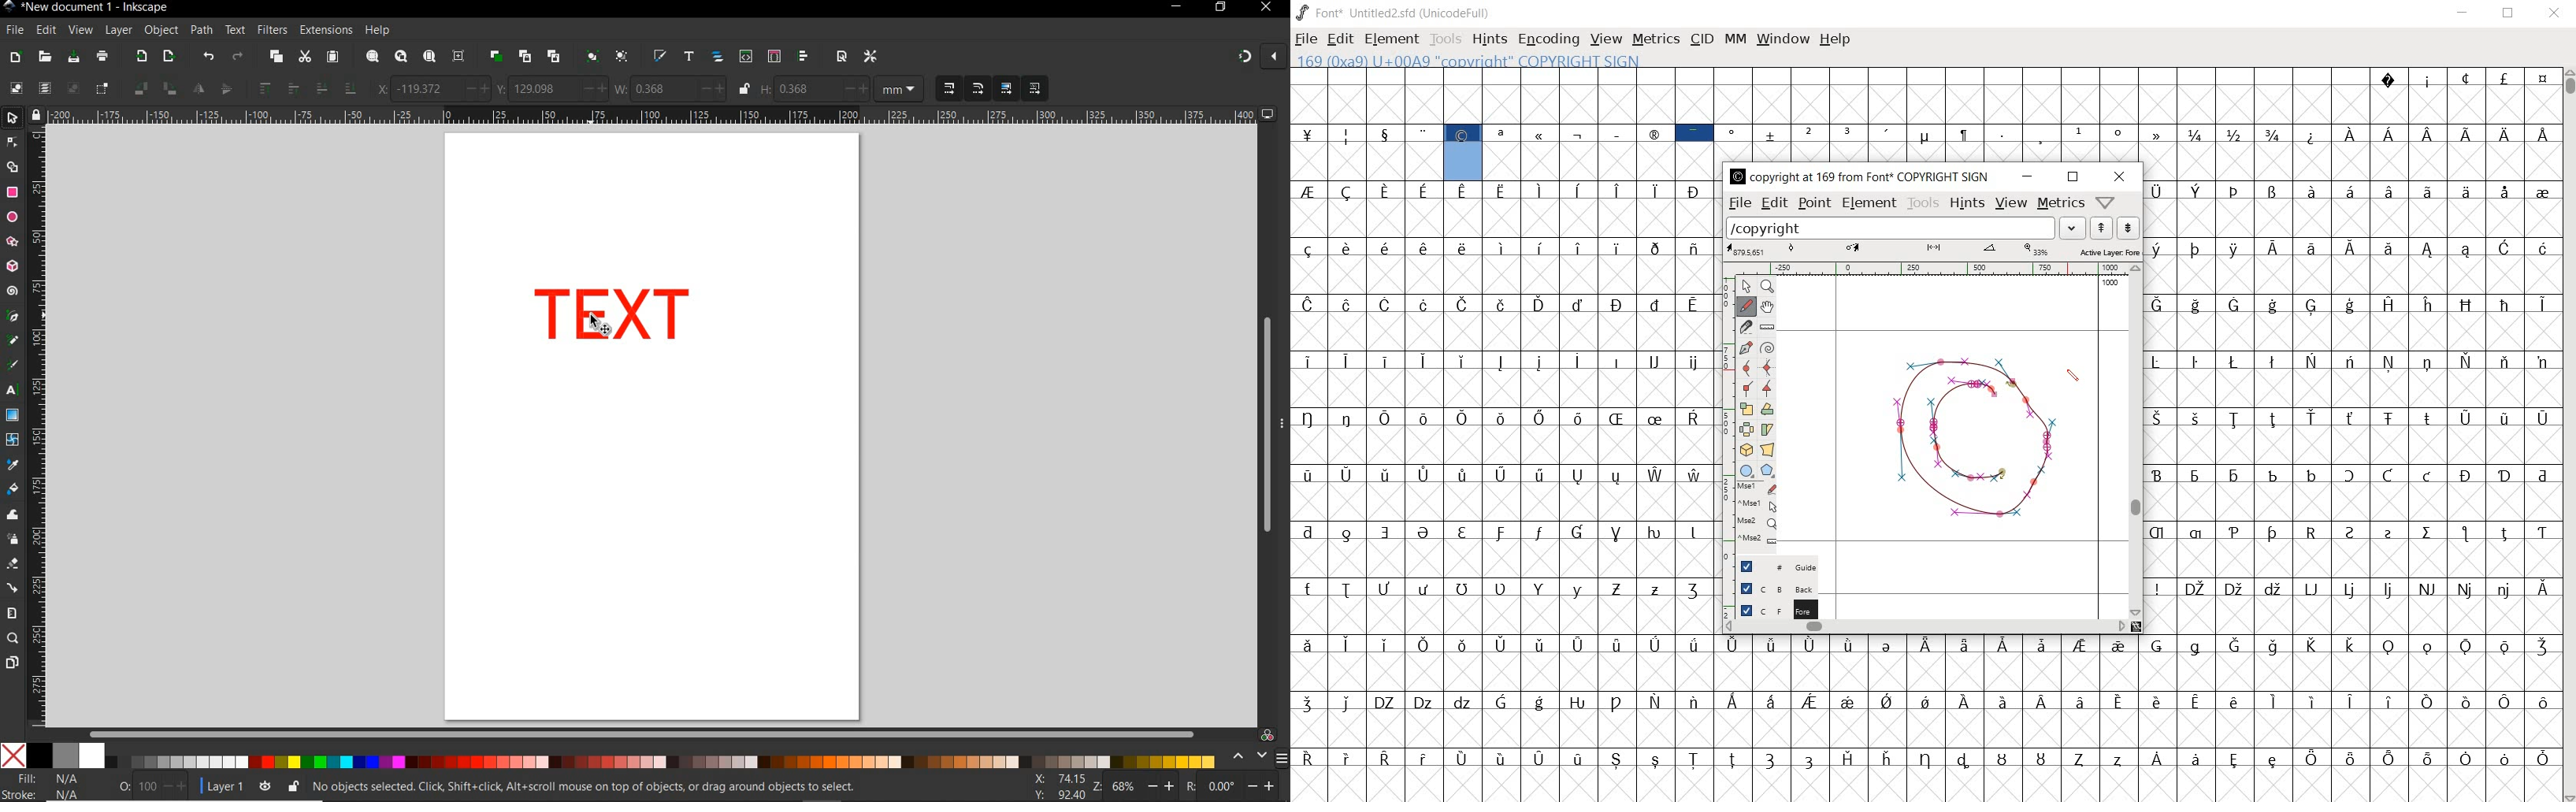 This screenshot has width=2576, height=812. What do you see at coordinates (1769, 610) in the screenshot?
I see `foreground layer` at bounding box center [1769, 610].